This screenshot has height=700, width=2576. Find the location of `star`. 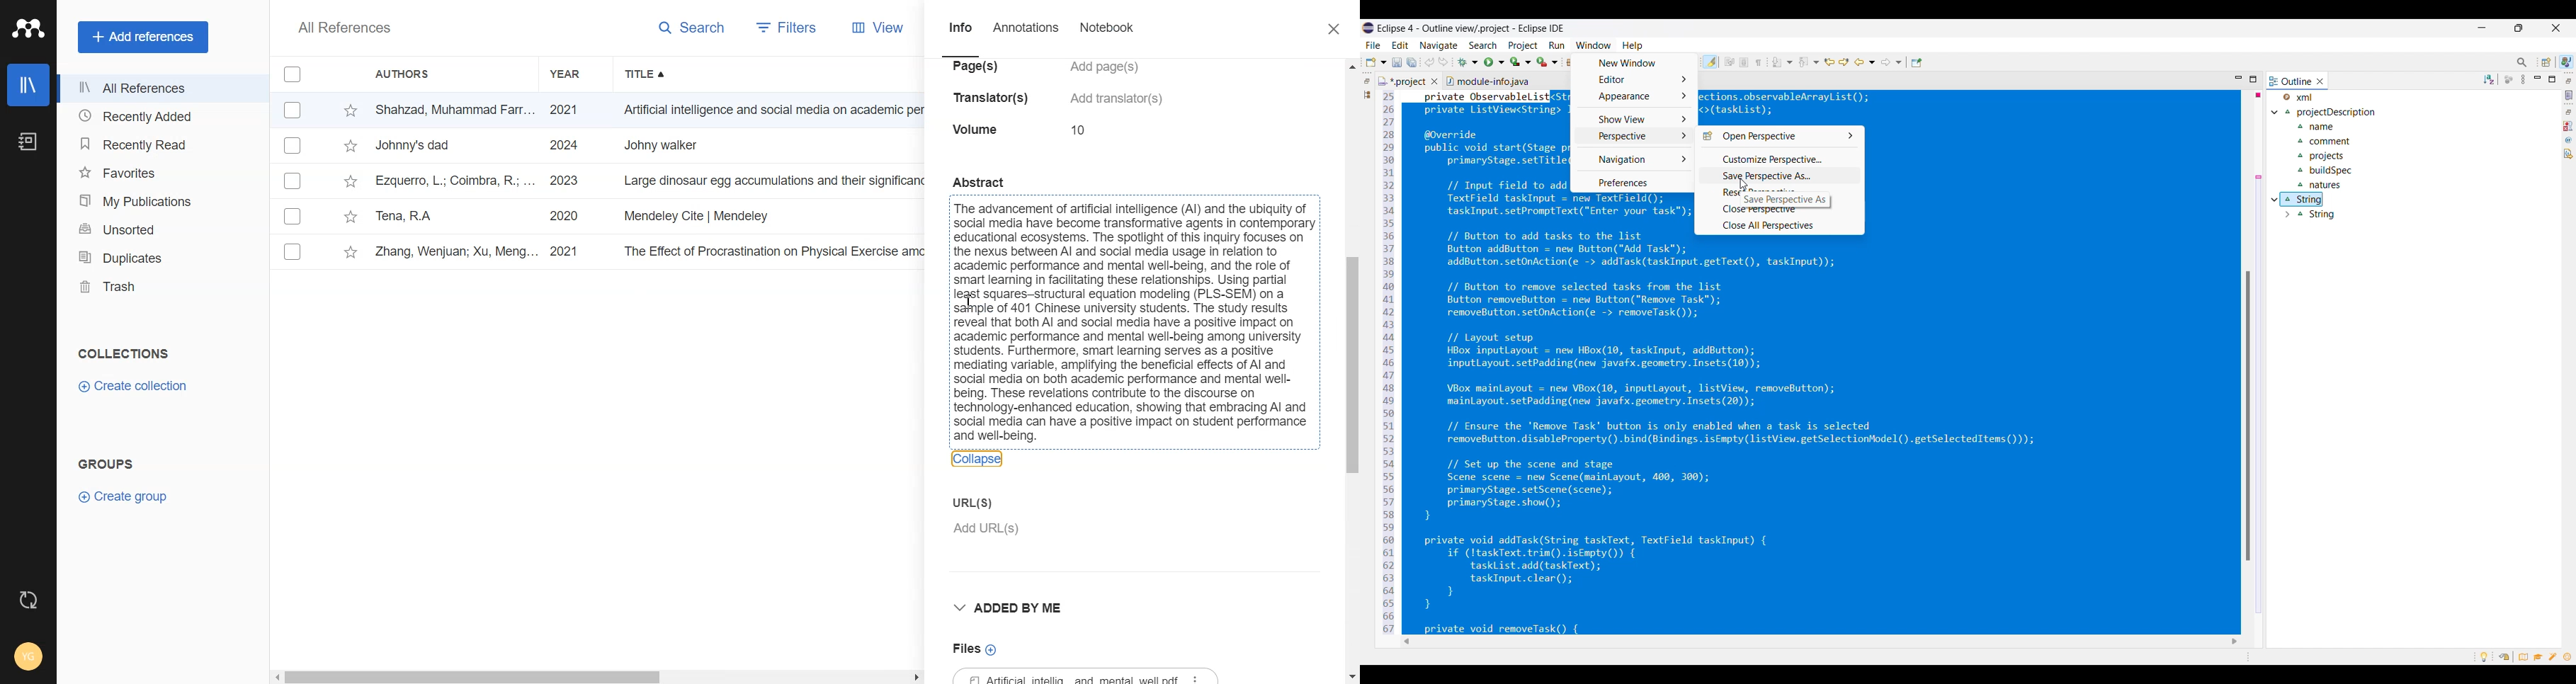

star is located at coordinates (351, 181).